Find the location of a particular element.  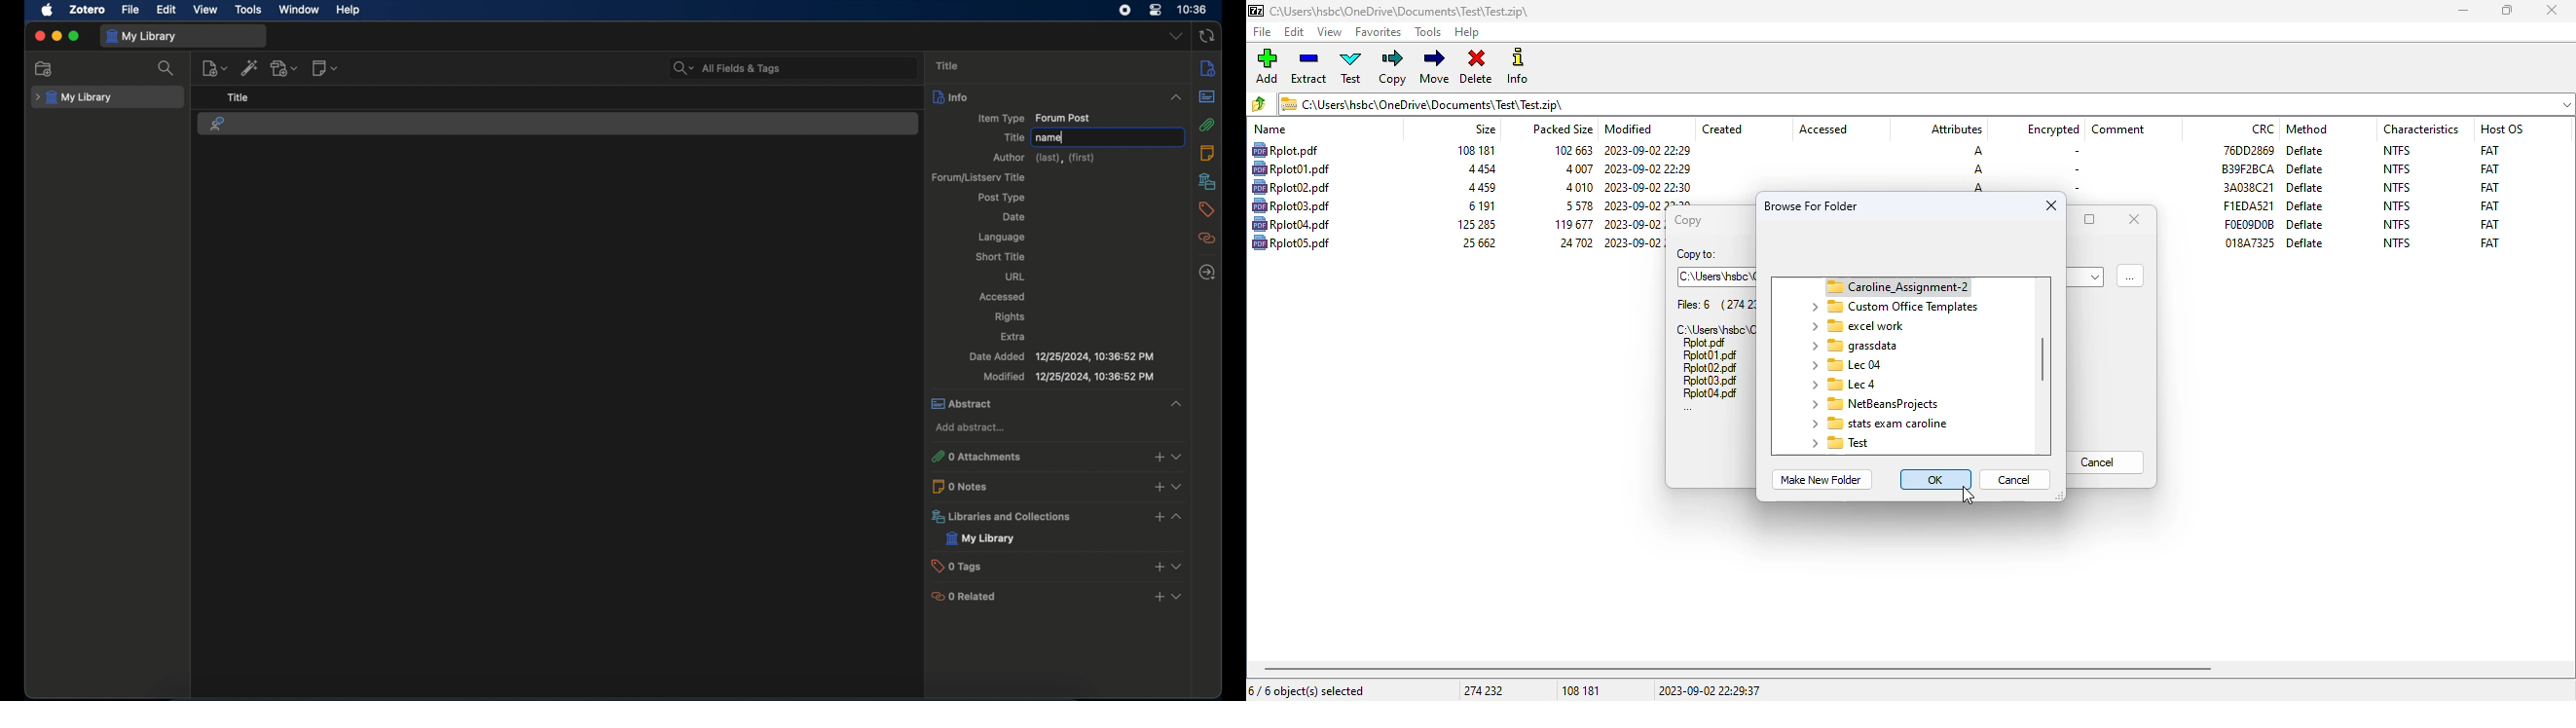

new note is located at coordinates (325, 68).